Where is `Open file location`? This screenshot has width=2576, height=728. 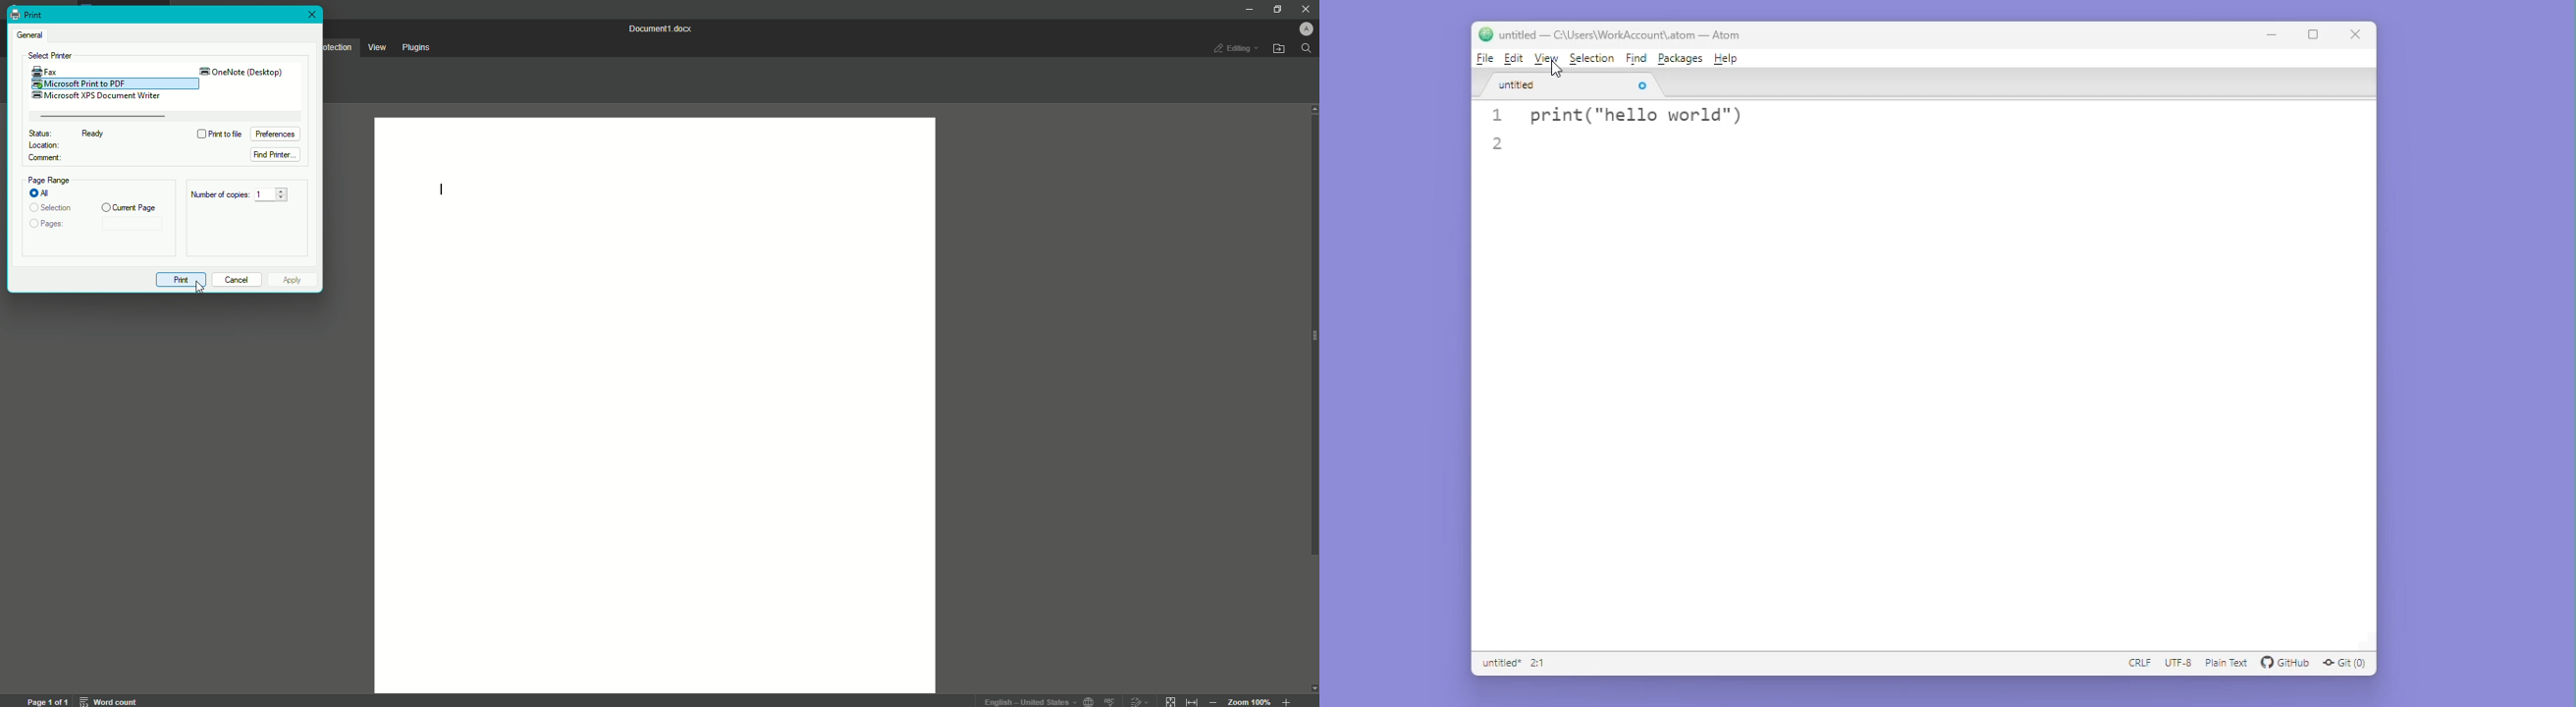
Open file location is located at coordinates (1281, 49).